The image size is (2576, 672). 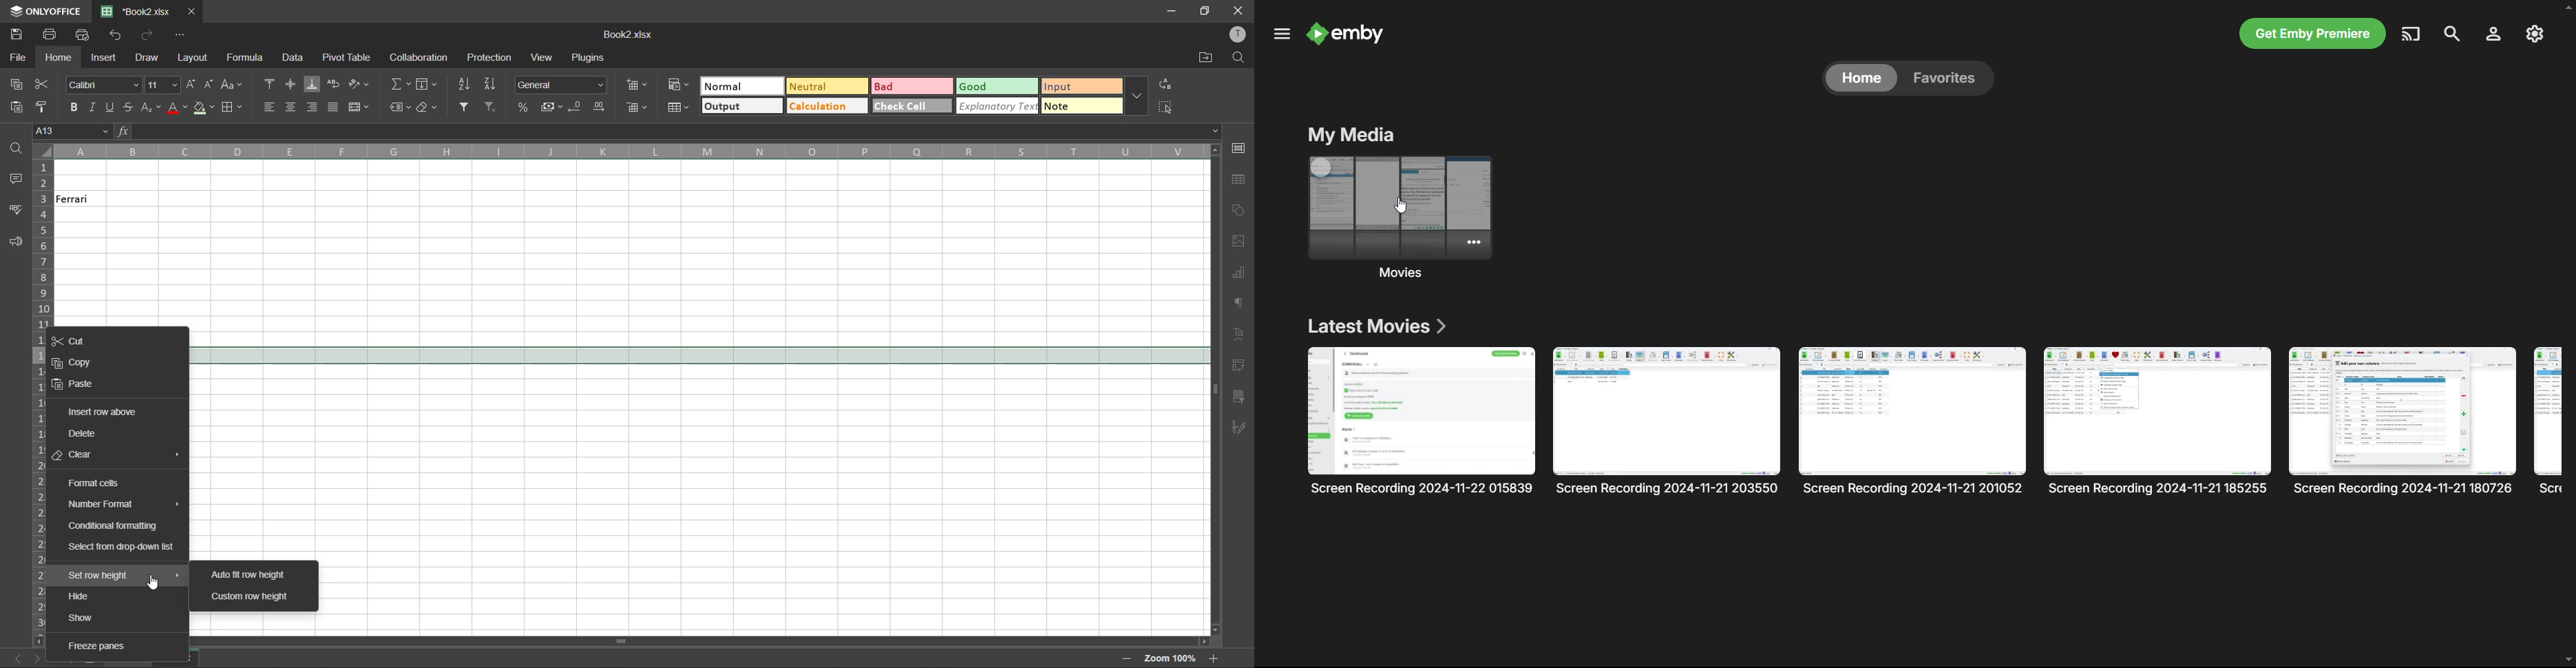 I want to click on spellcheck, so click(x=16, y=210).